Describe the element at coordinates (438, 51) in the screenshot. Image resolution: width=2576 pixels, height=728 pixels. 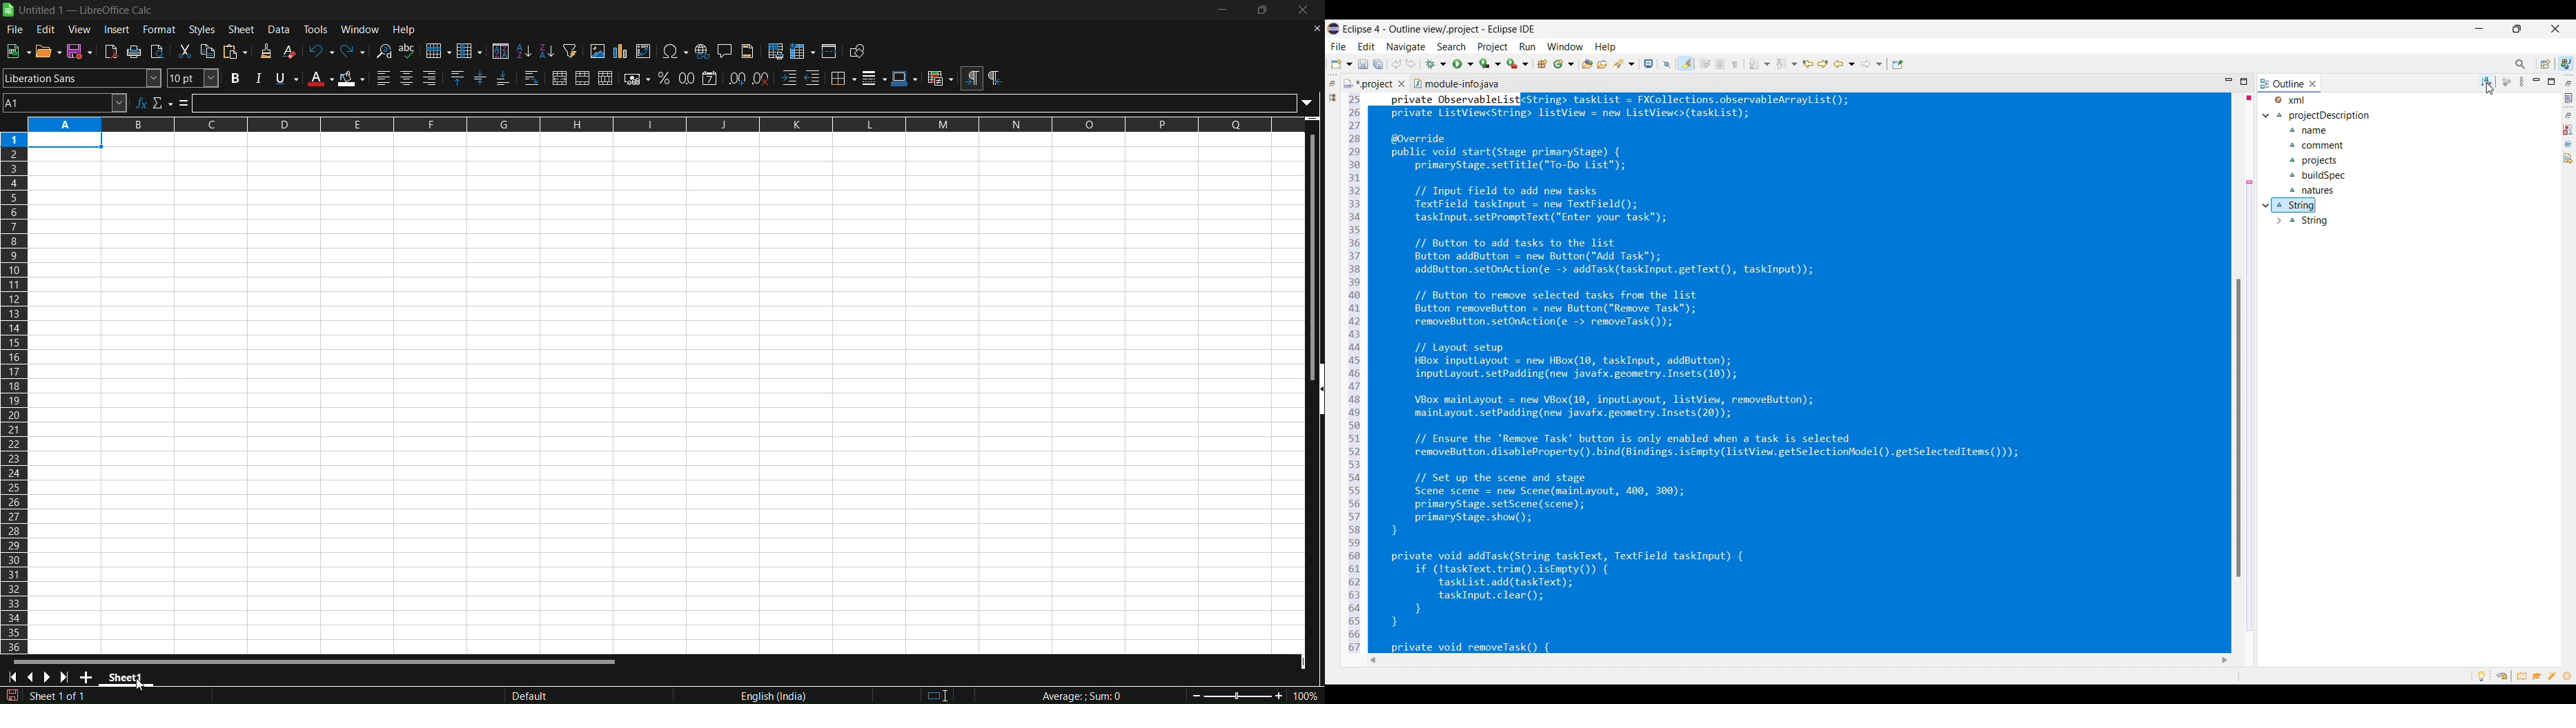
I see `row` at that location.